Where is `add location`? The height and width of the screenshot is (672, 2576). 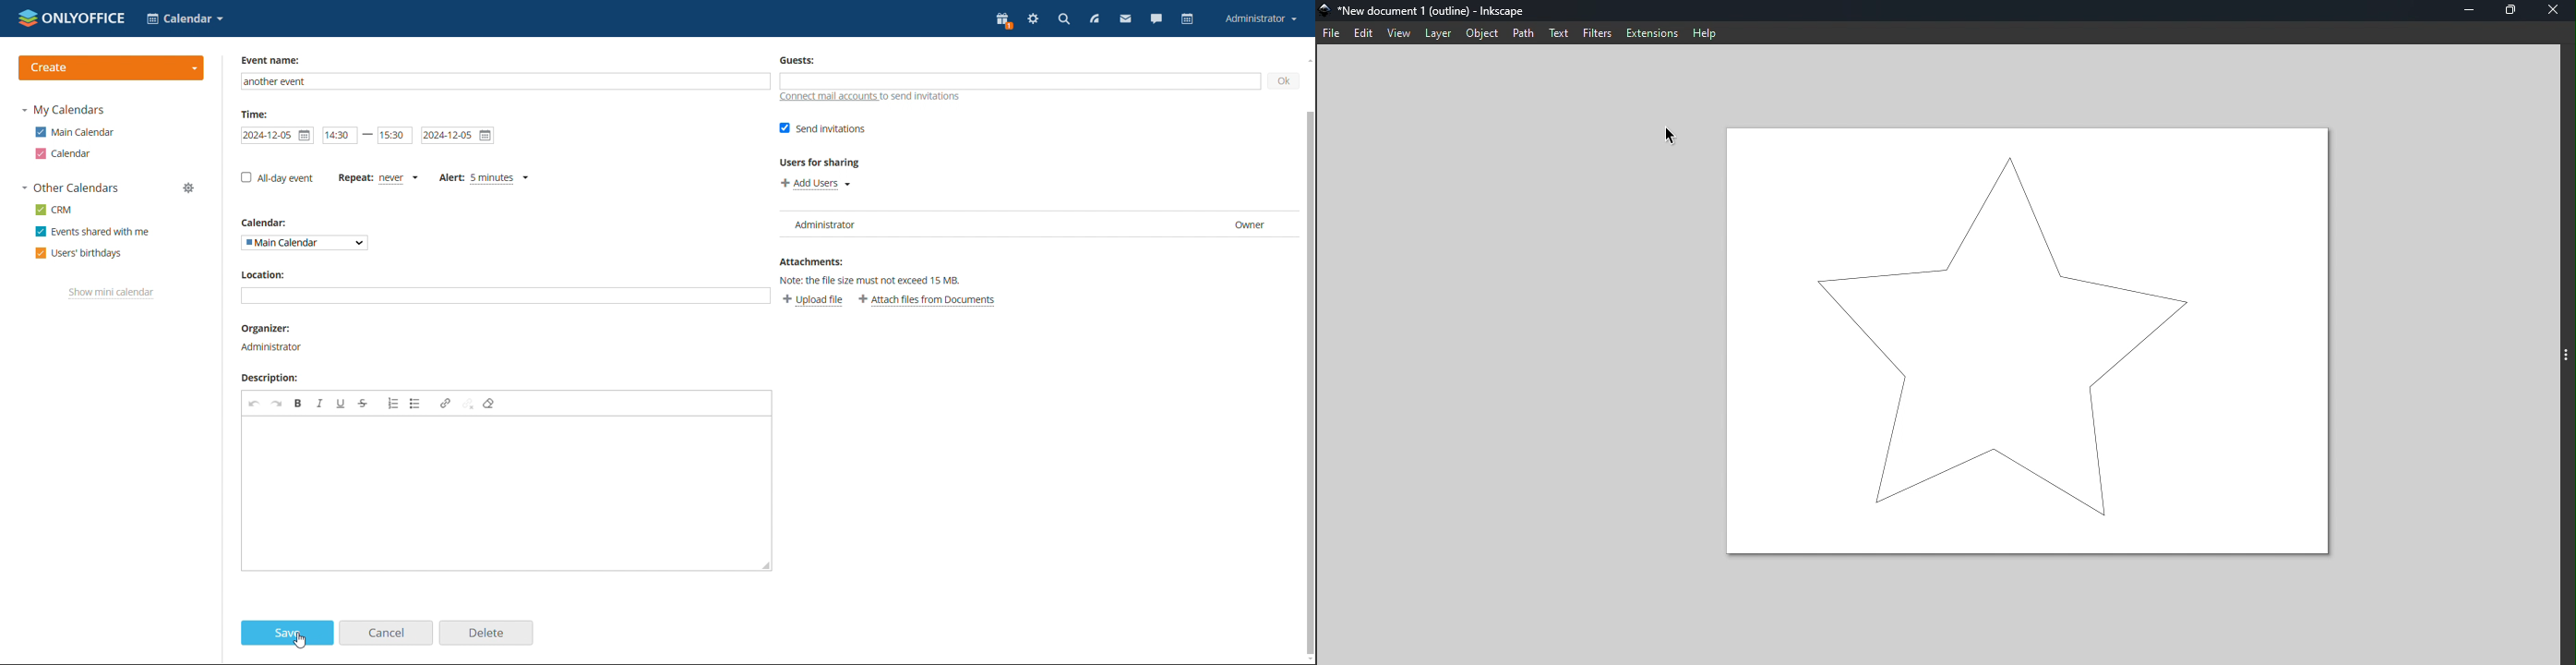 add location is located at coordinates (505, 295).